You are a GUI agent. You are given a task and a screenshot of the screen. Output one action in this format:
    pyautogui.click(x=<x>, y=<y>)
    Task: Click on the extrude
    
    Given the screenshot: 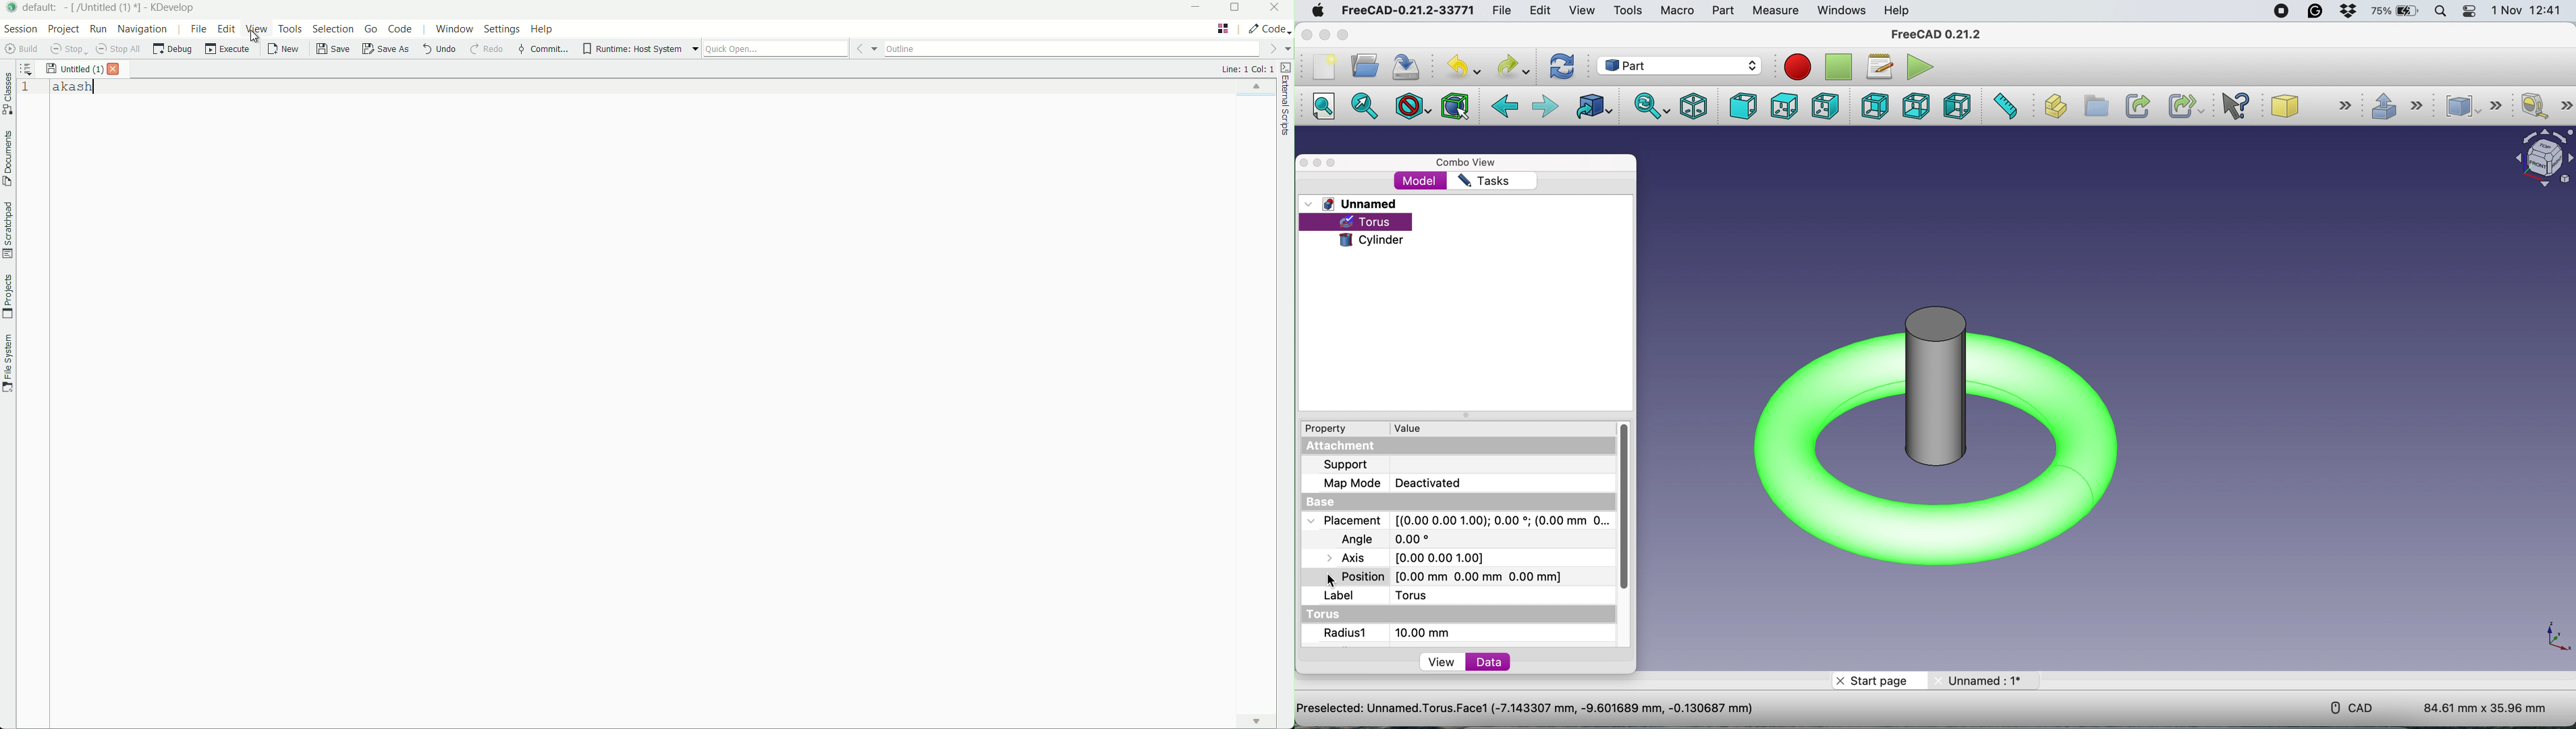 What is the action you would take?
    pyautogui.click(x=2404, y=109)
    